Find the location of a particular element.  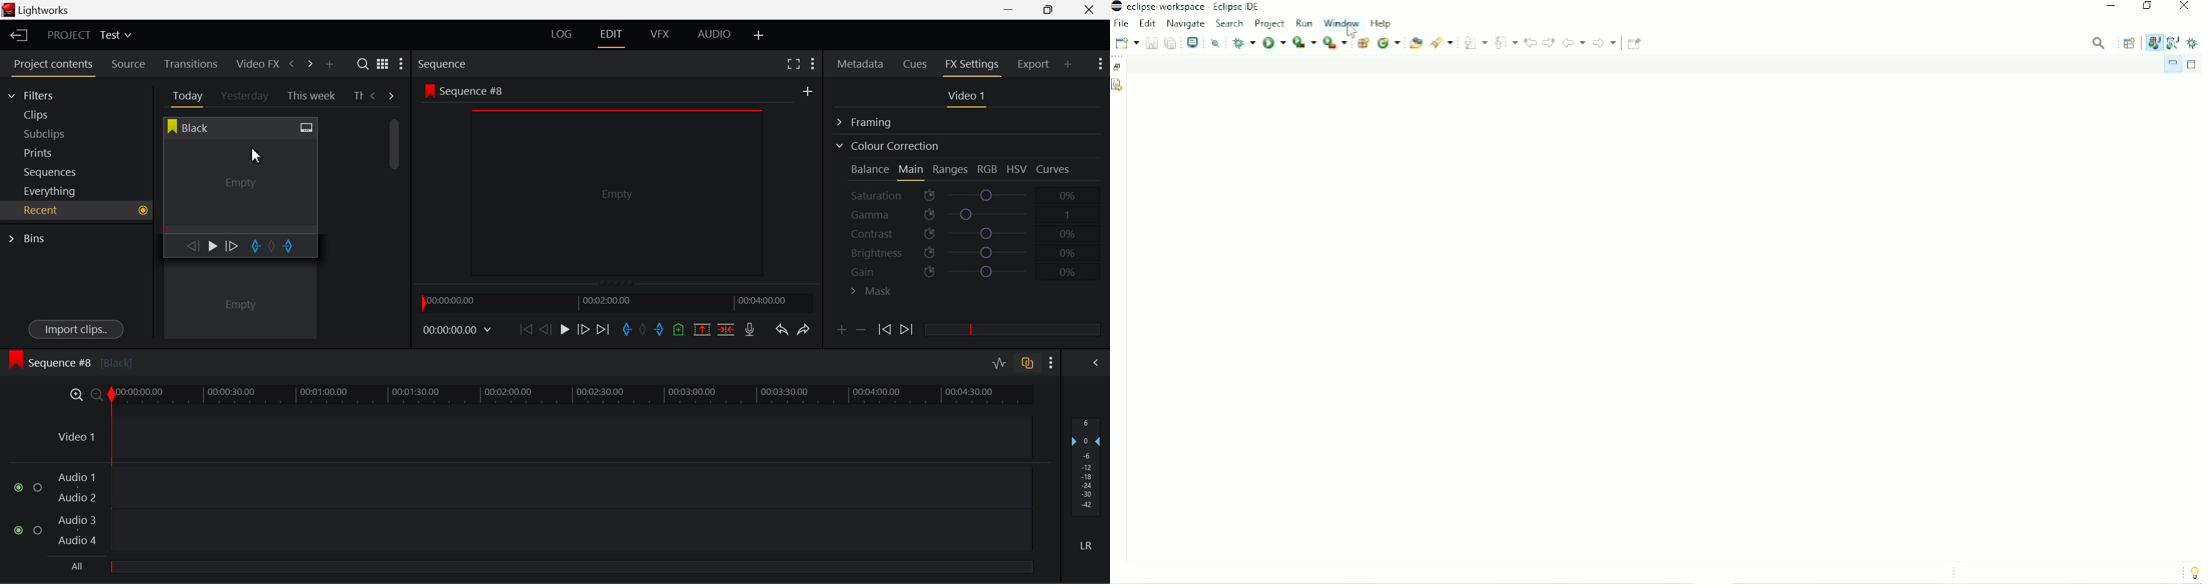

Mask is located at coordinates (872, 293).